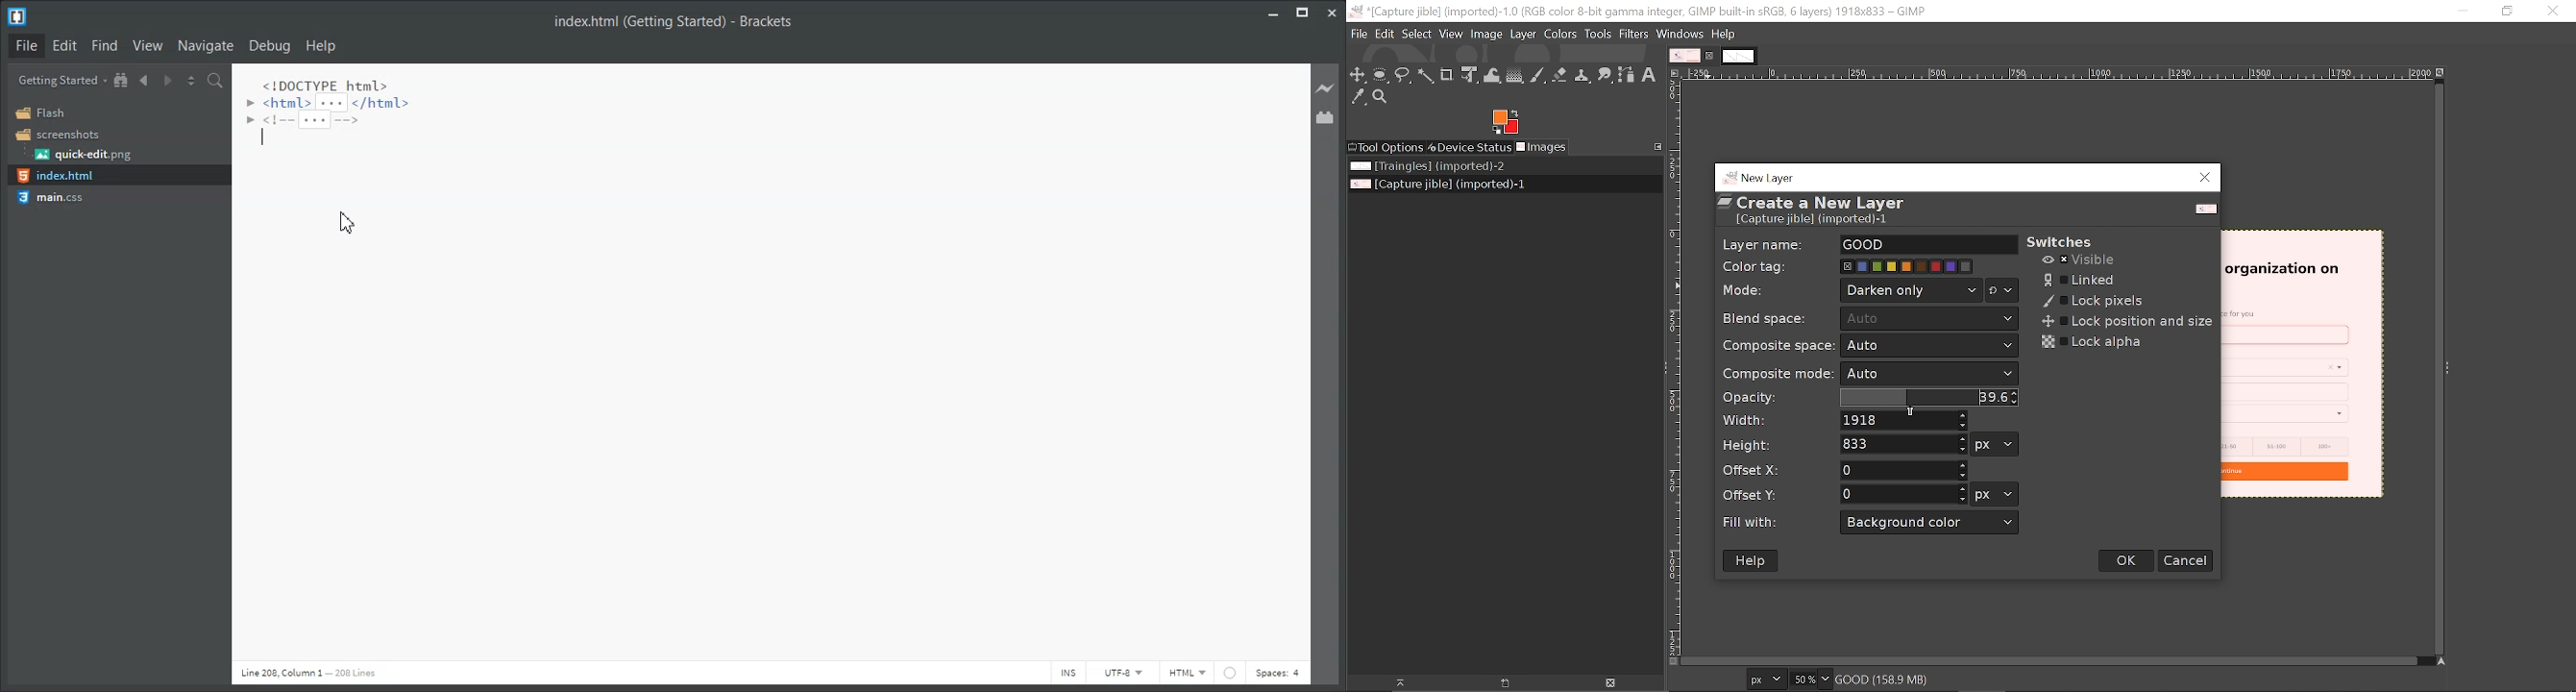 This screenshot has width=2576, height=700. I want to click on Width:, so click(1746, 420).